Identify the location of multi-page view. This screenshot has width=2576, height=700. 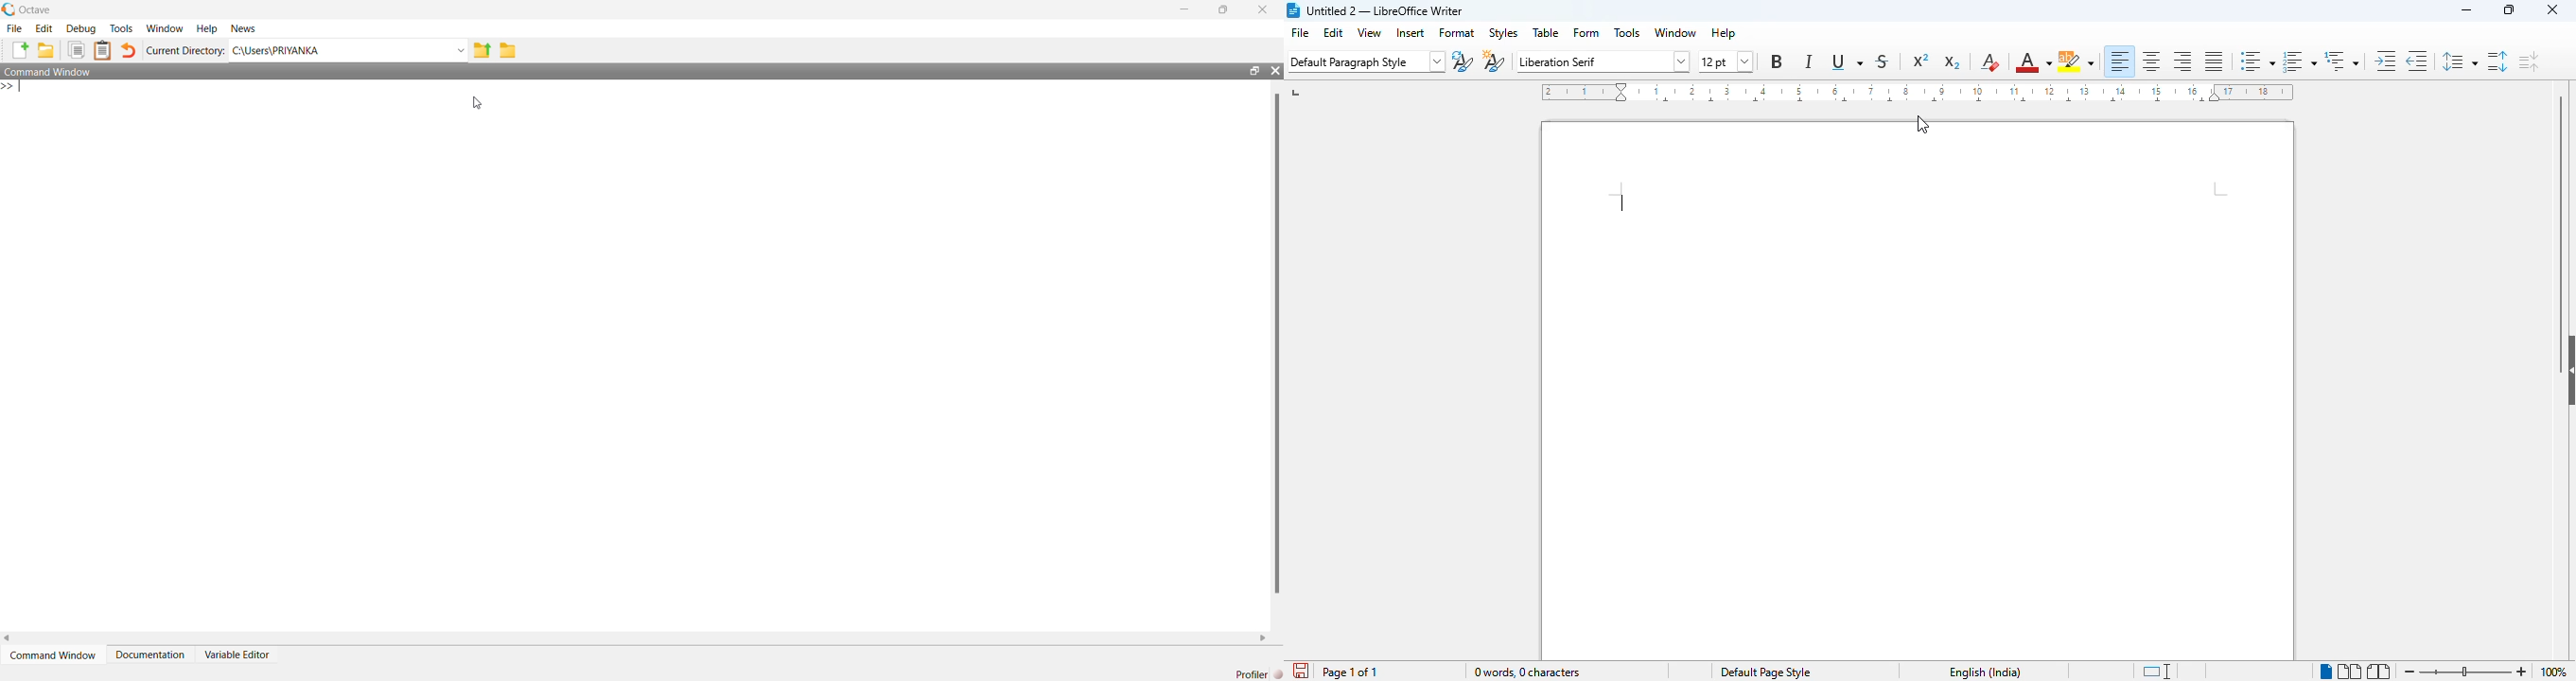
(2349, 671).